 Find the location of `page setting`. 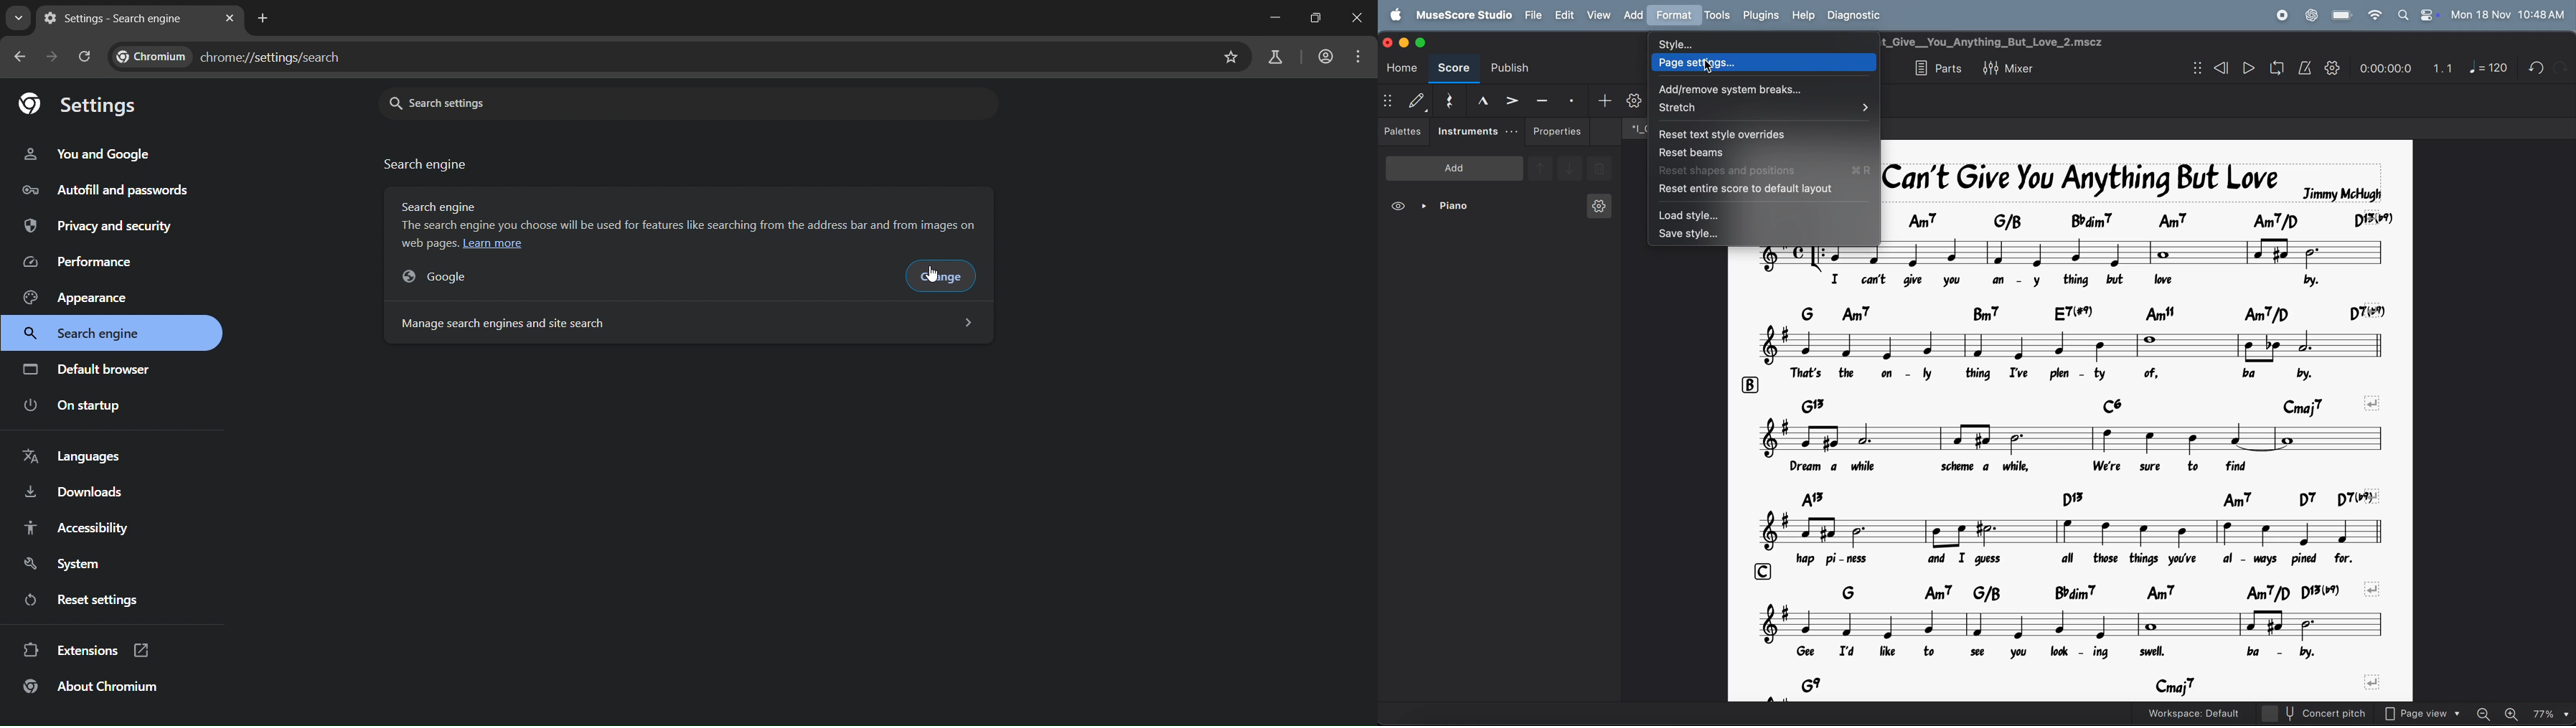

page setting is located at coordinates (1769, 62).